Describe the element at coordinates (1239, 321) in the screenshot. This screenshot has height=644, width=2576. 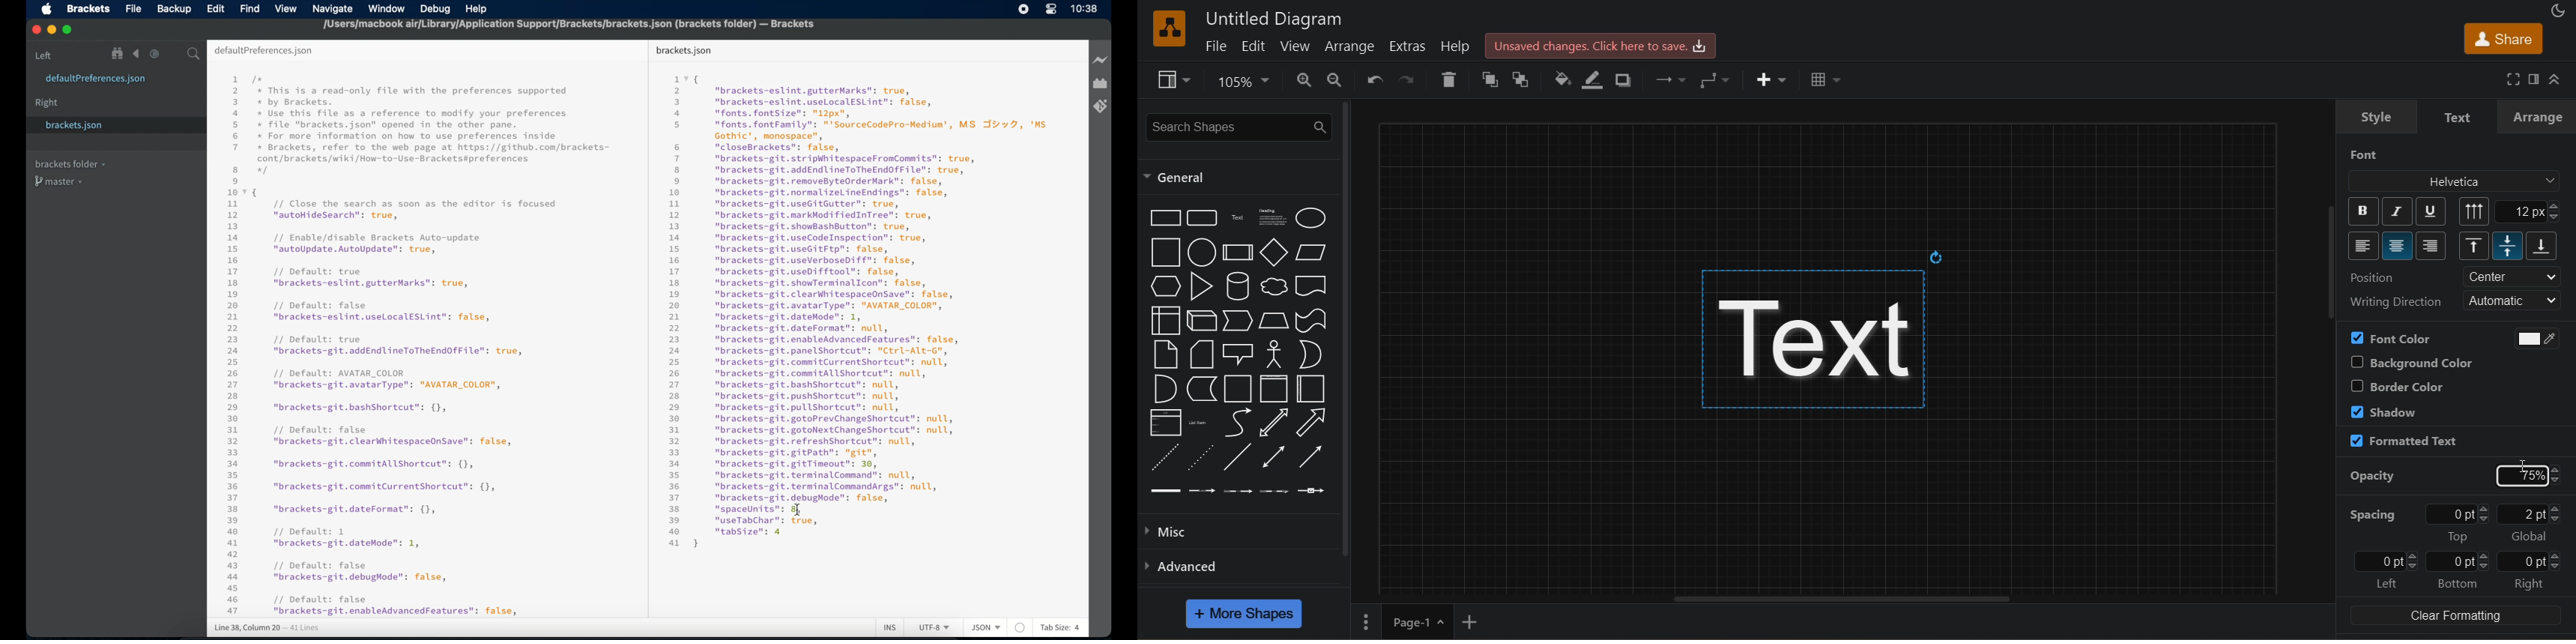
I see `step` at that location.